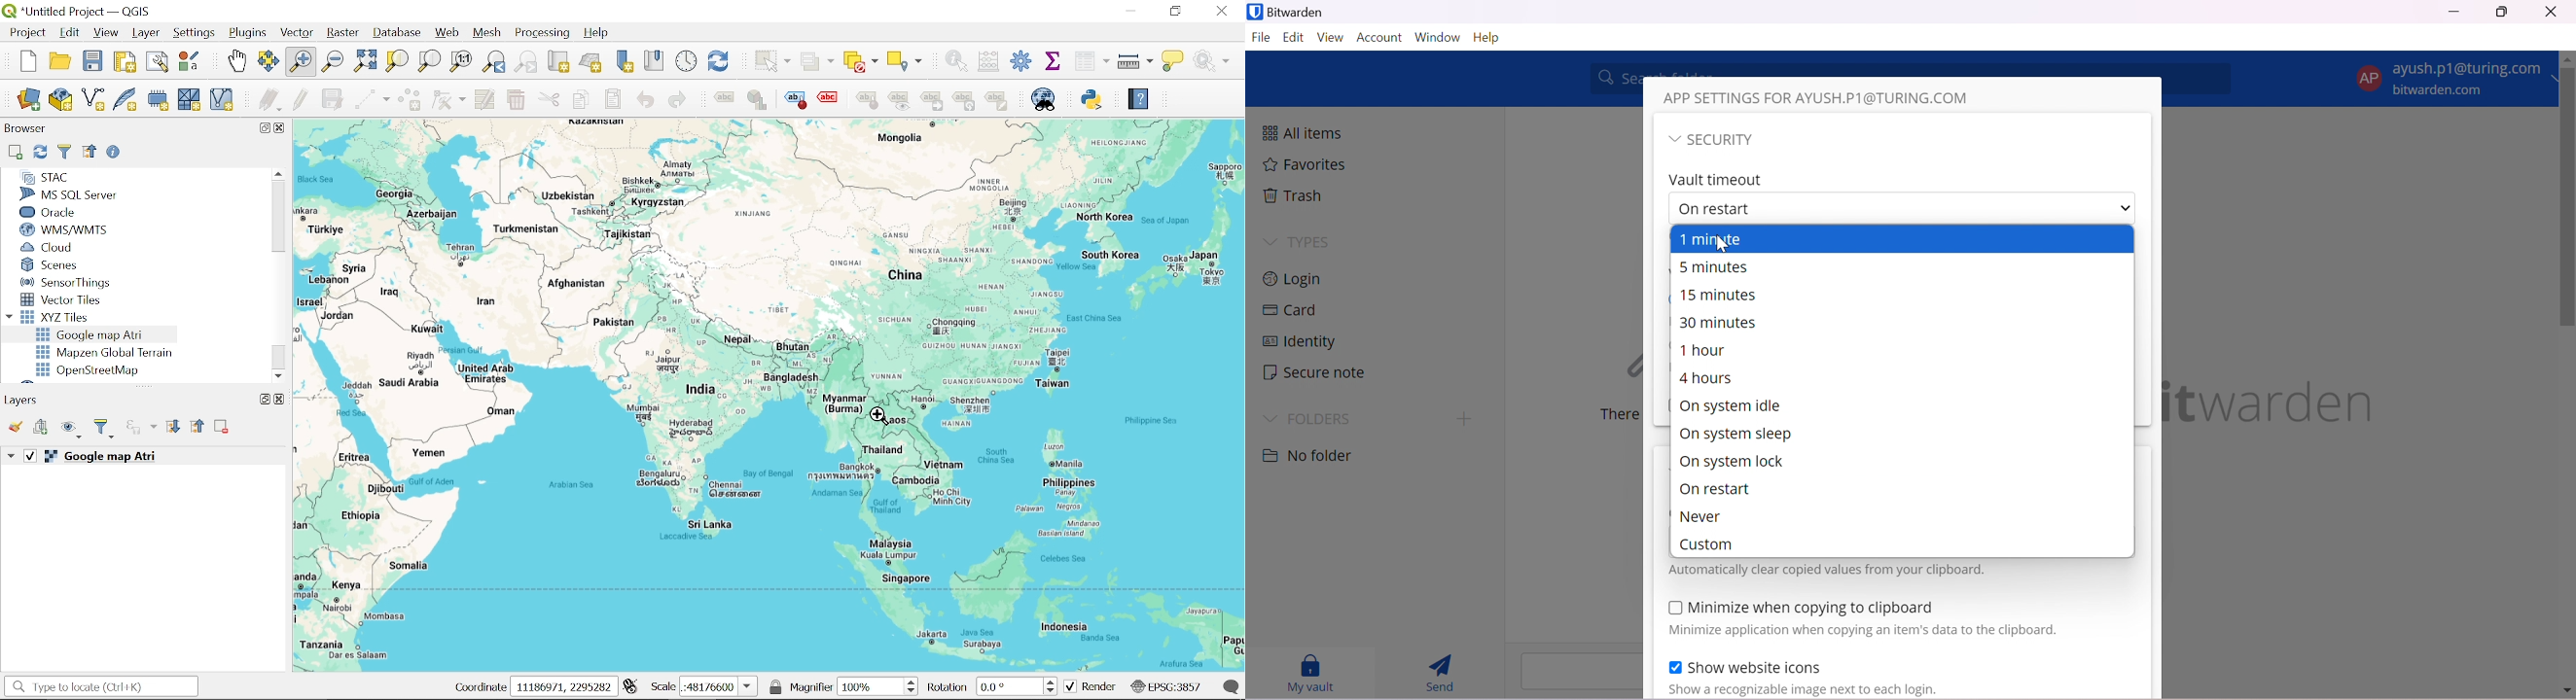  What do you see at coordinates (1380, 37) in the screenshot?
I see `Account` at bounding box center [1380, 37].